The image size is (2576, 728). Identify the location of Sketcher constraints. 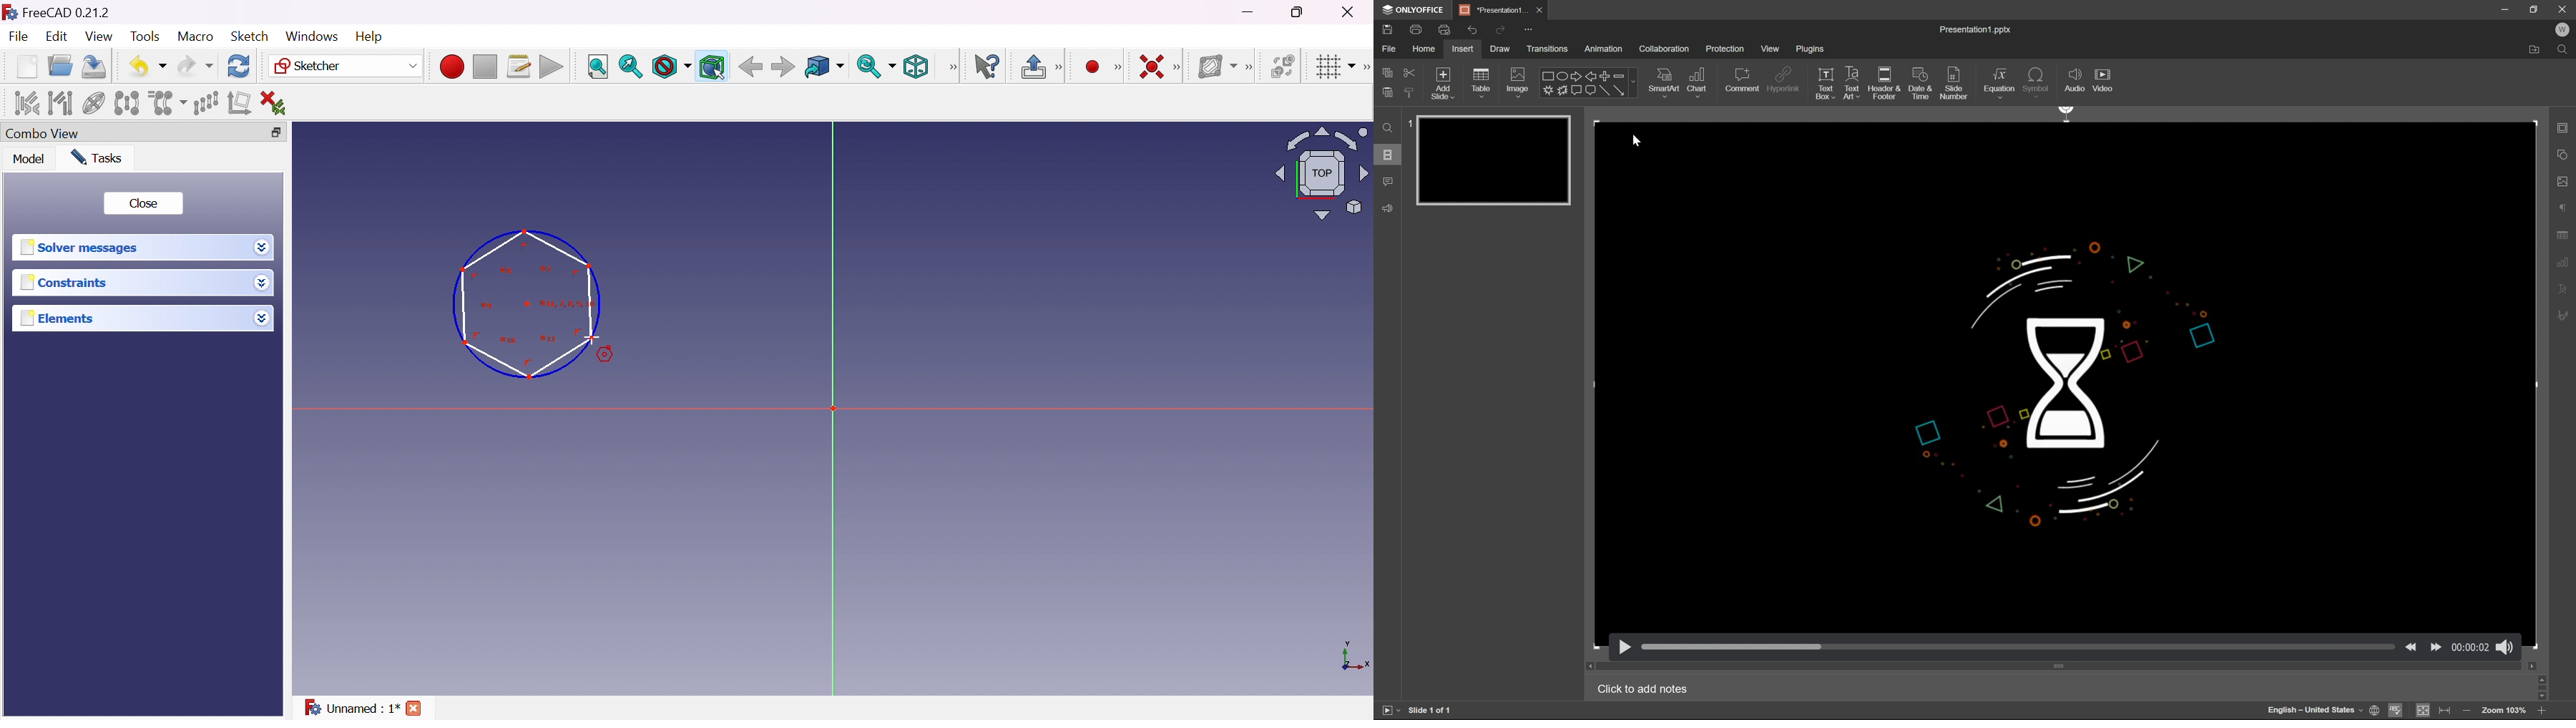
(1180, 68).